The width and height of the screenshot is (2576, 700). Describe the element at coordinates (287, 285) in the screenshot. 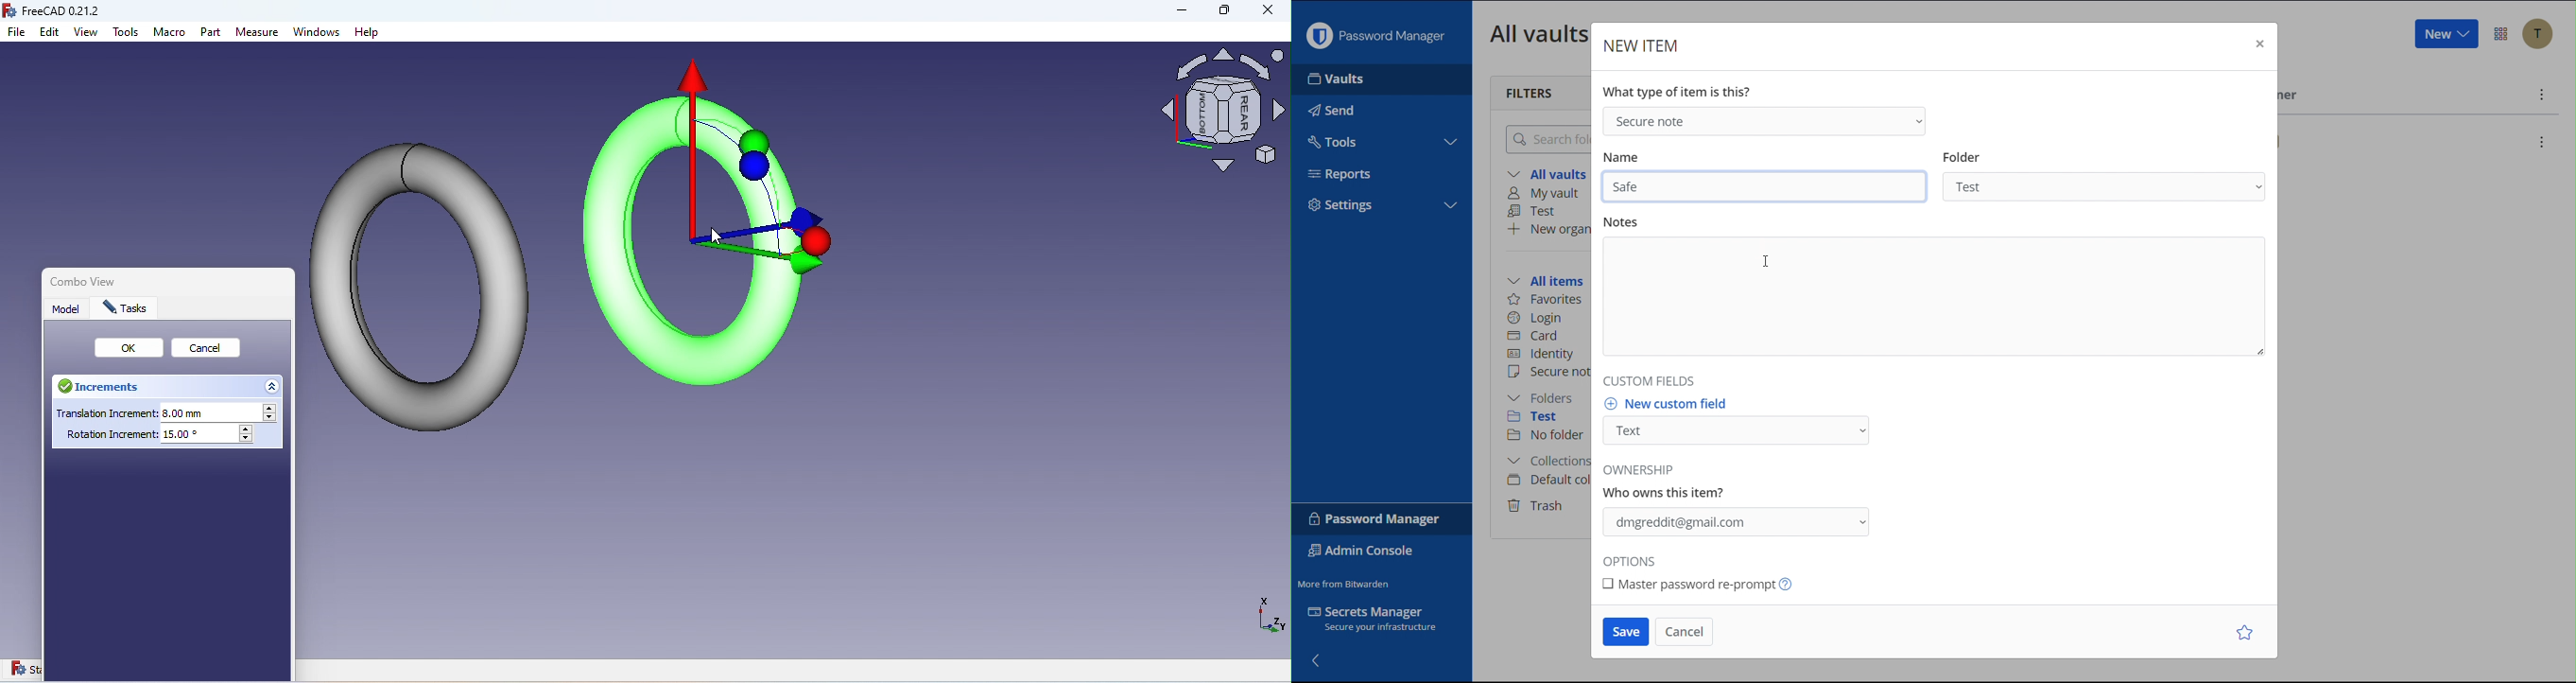

I see `Close` at that location.